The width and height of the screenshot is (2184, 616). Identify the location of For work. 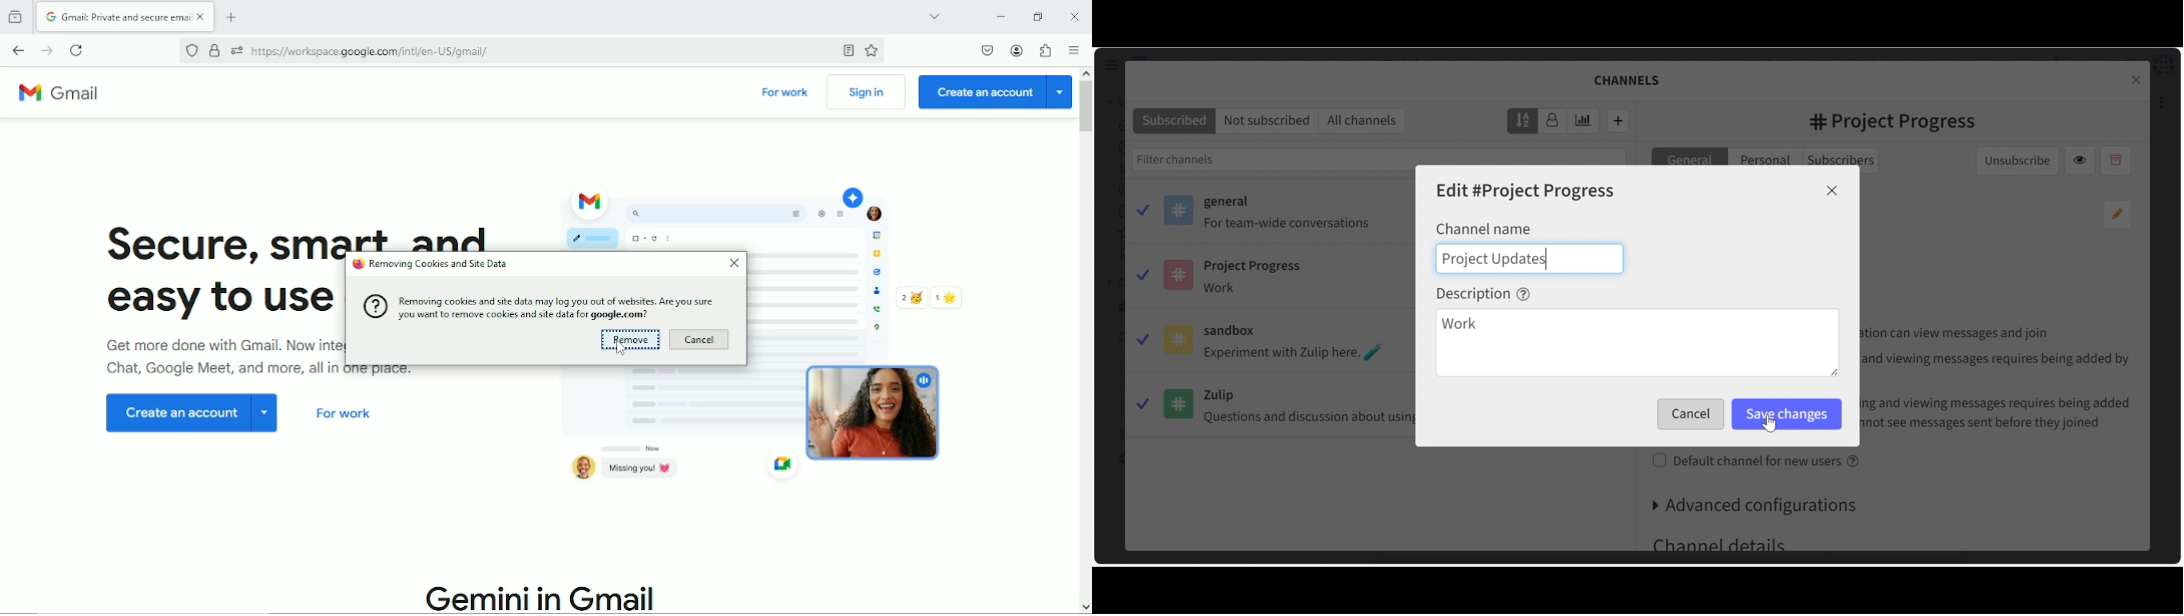
(786, 94).